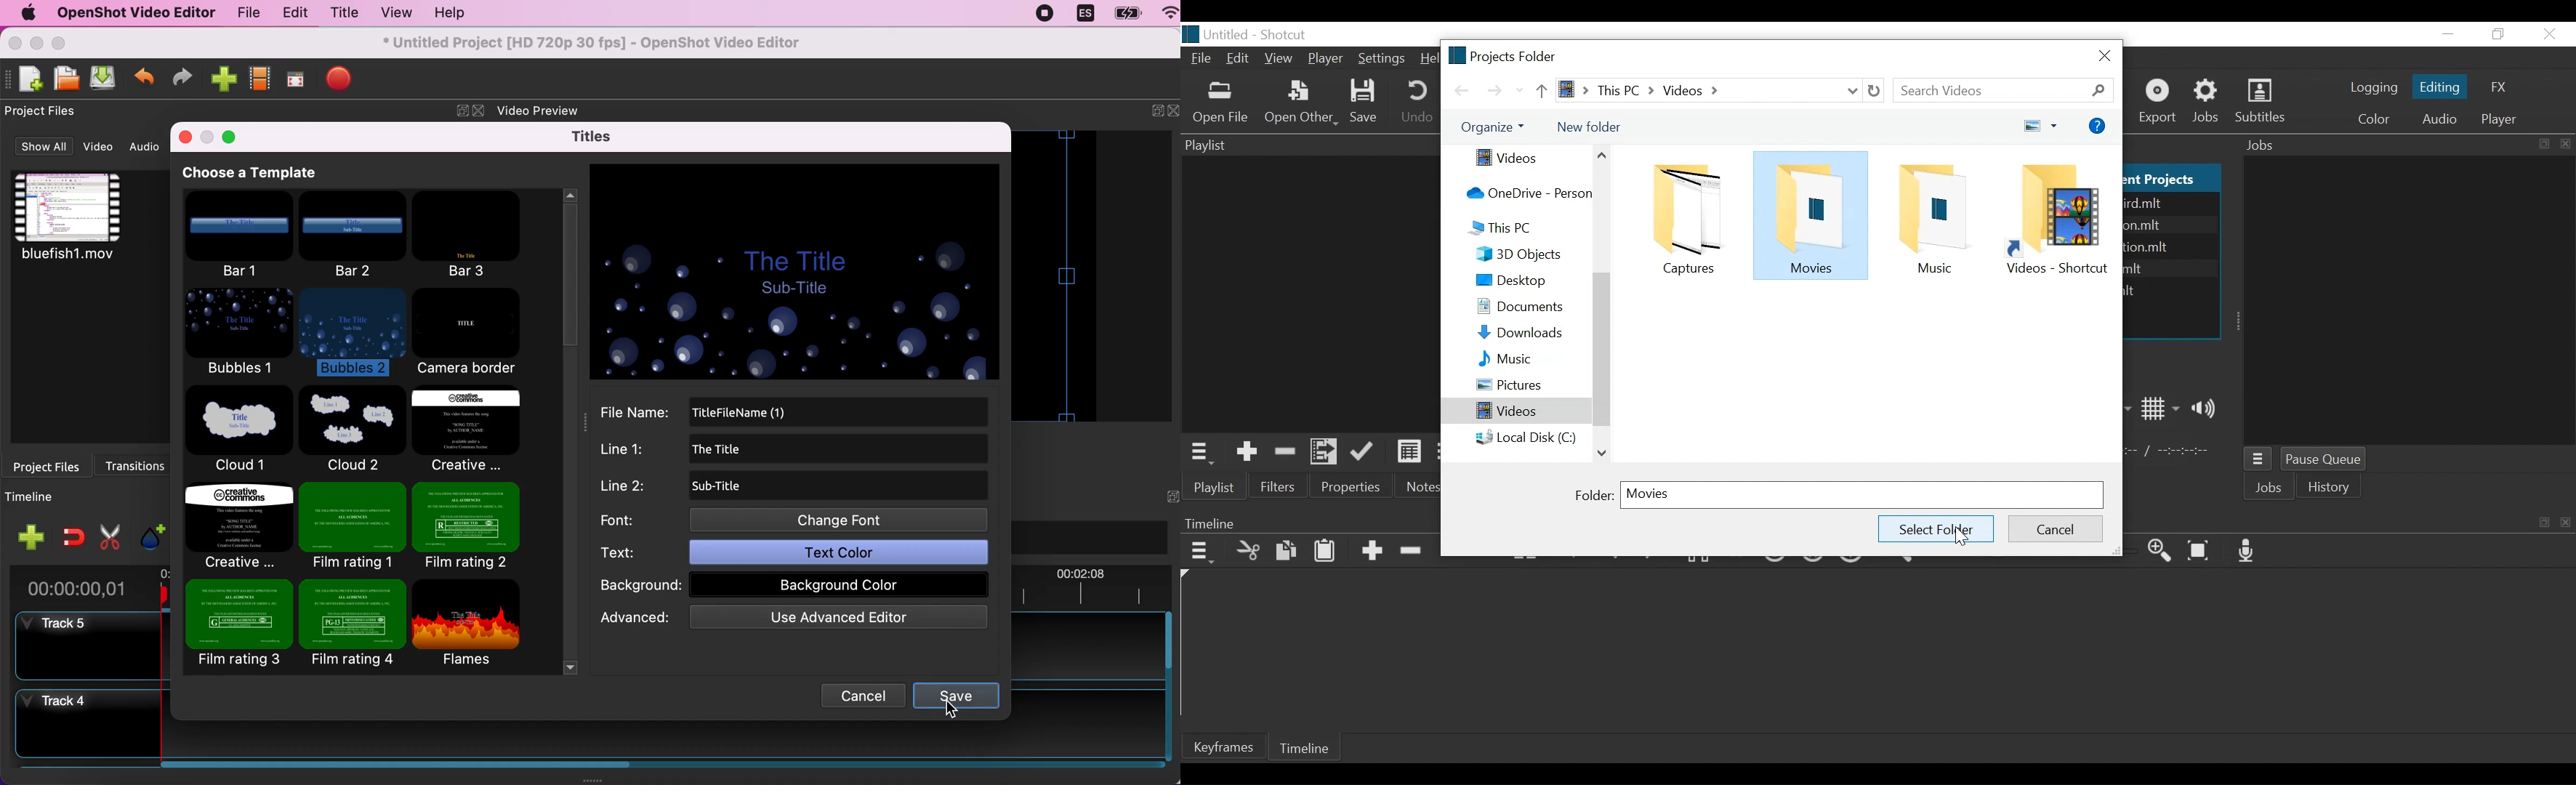 The width and height of the screenshot is (2576, 812). What do you see at coordinates (1417, 486) in the screenshot?
I see `Notes` at bounding box center [1417, 486].